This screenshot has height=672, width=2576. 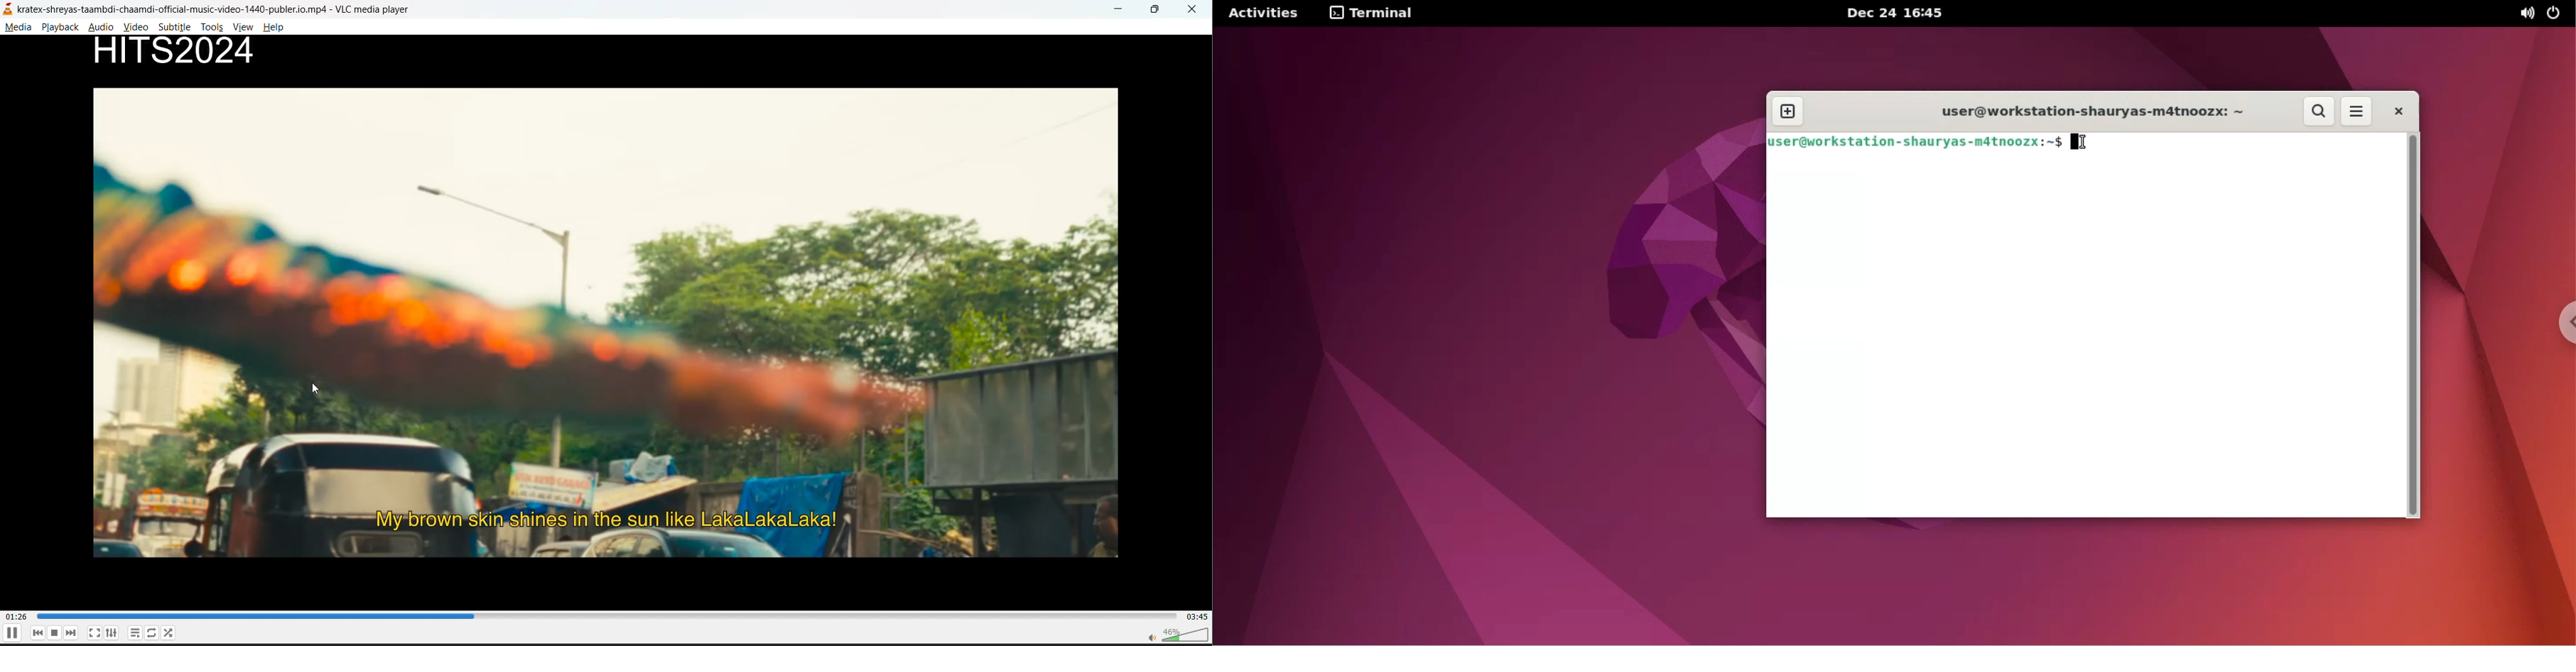 I want to click on My brown skin shines in the sun like LakaLakaLaka!, so click(x=617, y=516).